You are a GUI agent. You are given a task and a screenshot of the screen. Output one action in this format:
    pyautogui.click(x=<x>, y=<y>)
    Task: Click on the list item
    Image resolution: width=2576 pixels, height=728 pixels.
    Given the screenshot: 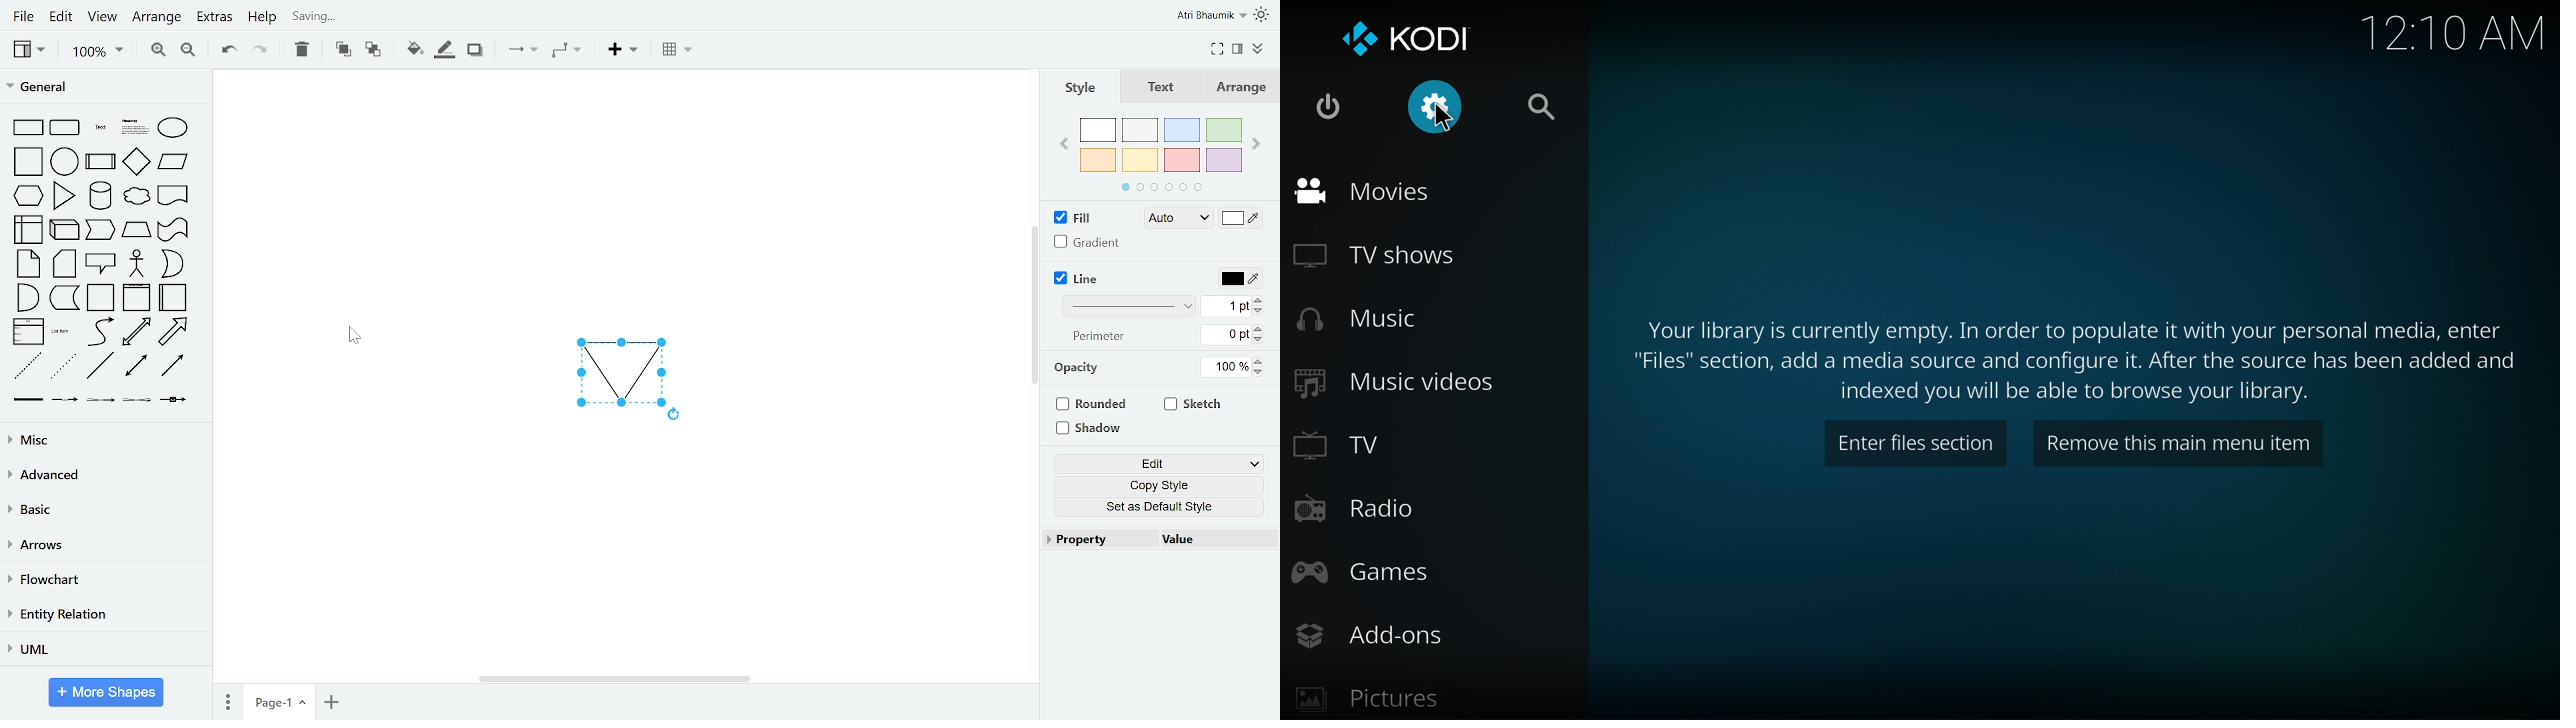 What is the action you would take?
    pyautogui.click(x=62, y=333)
    